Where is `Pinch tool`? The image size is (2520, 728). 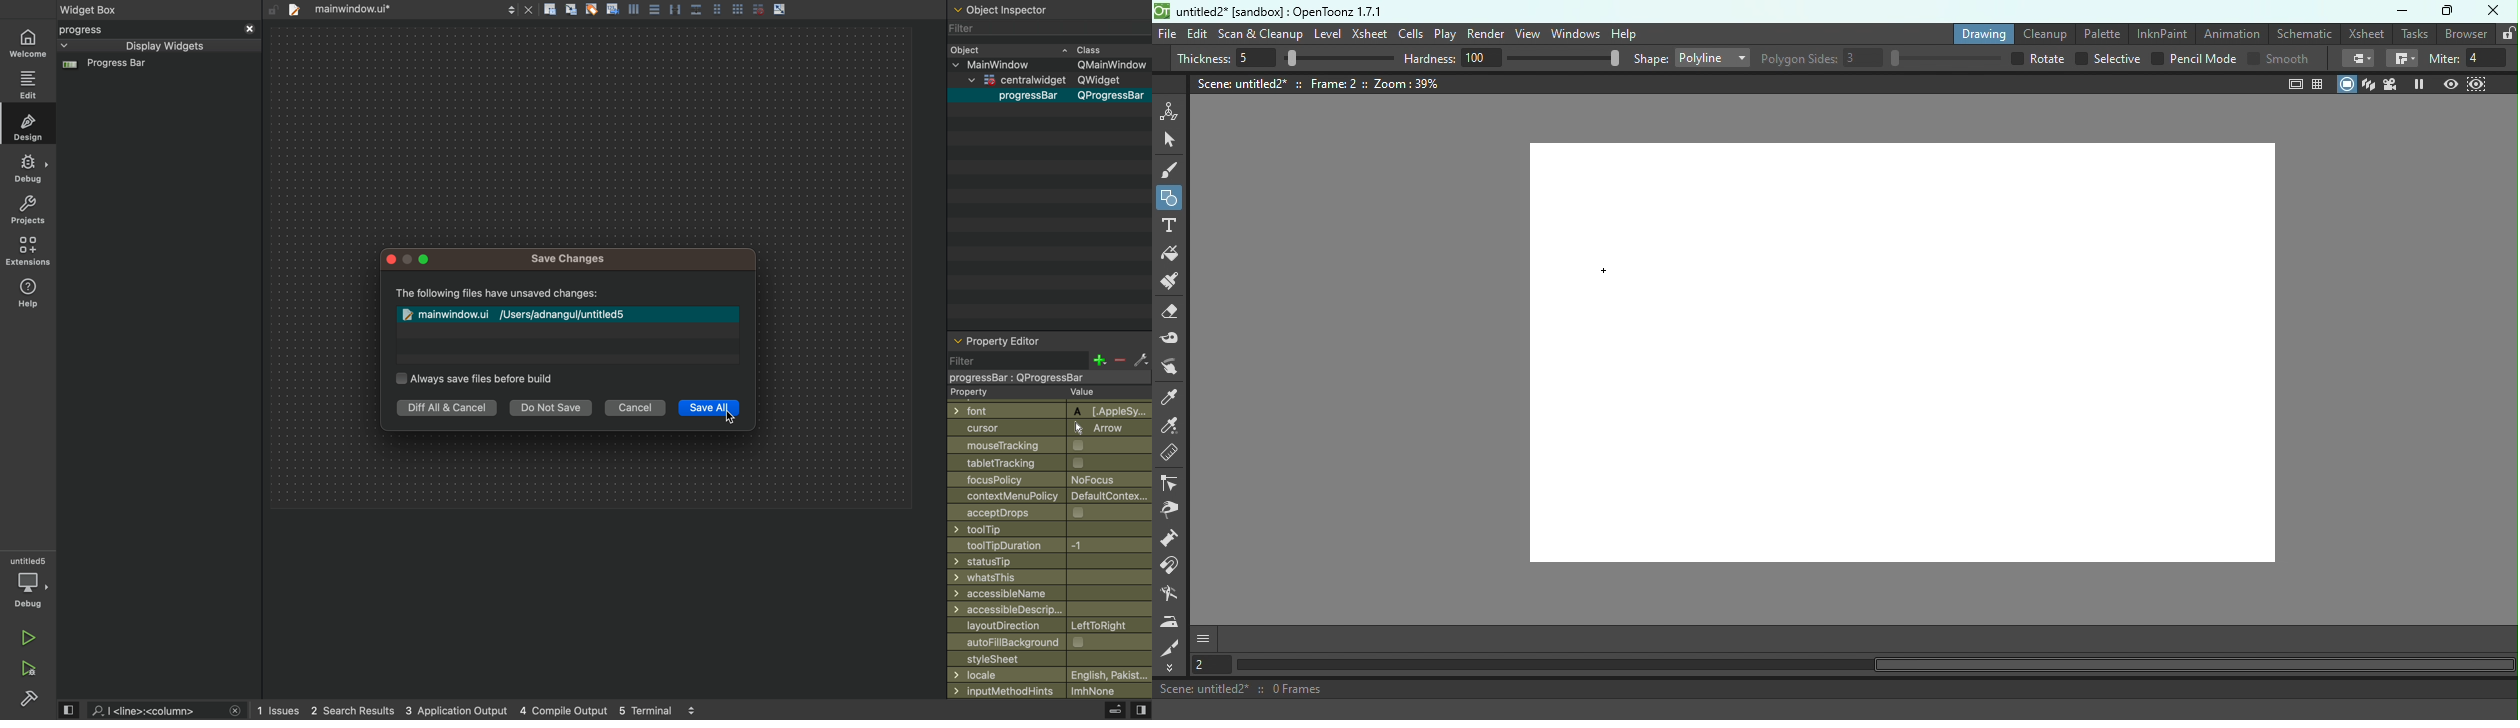
Pinch tool is located at coordinates (1175, 511).